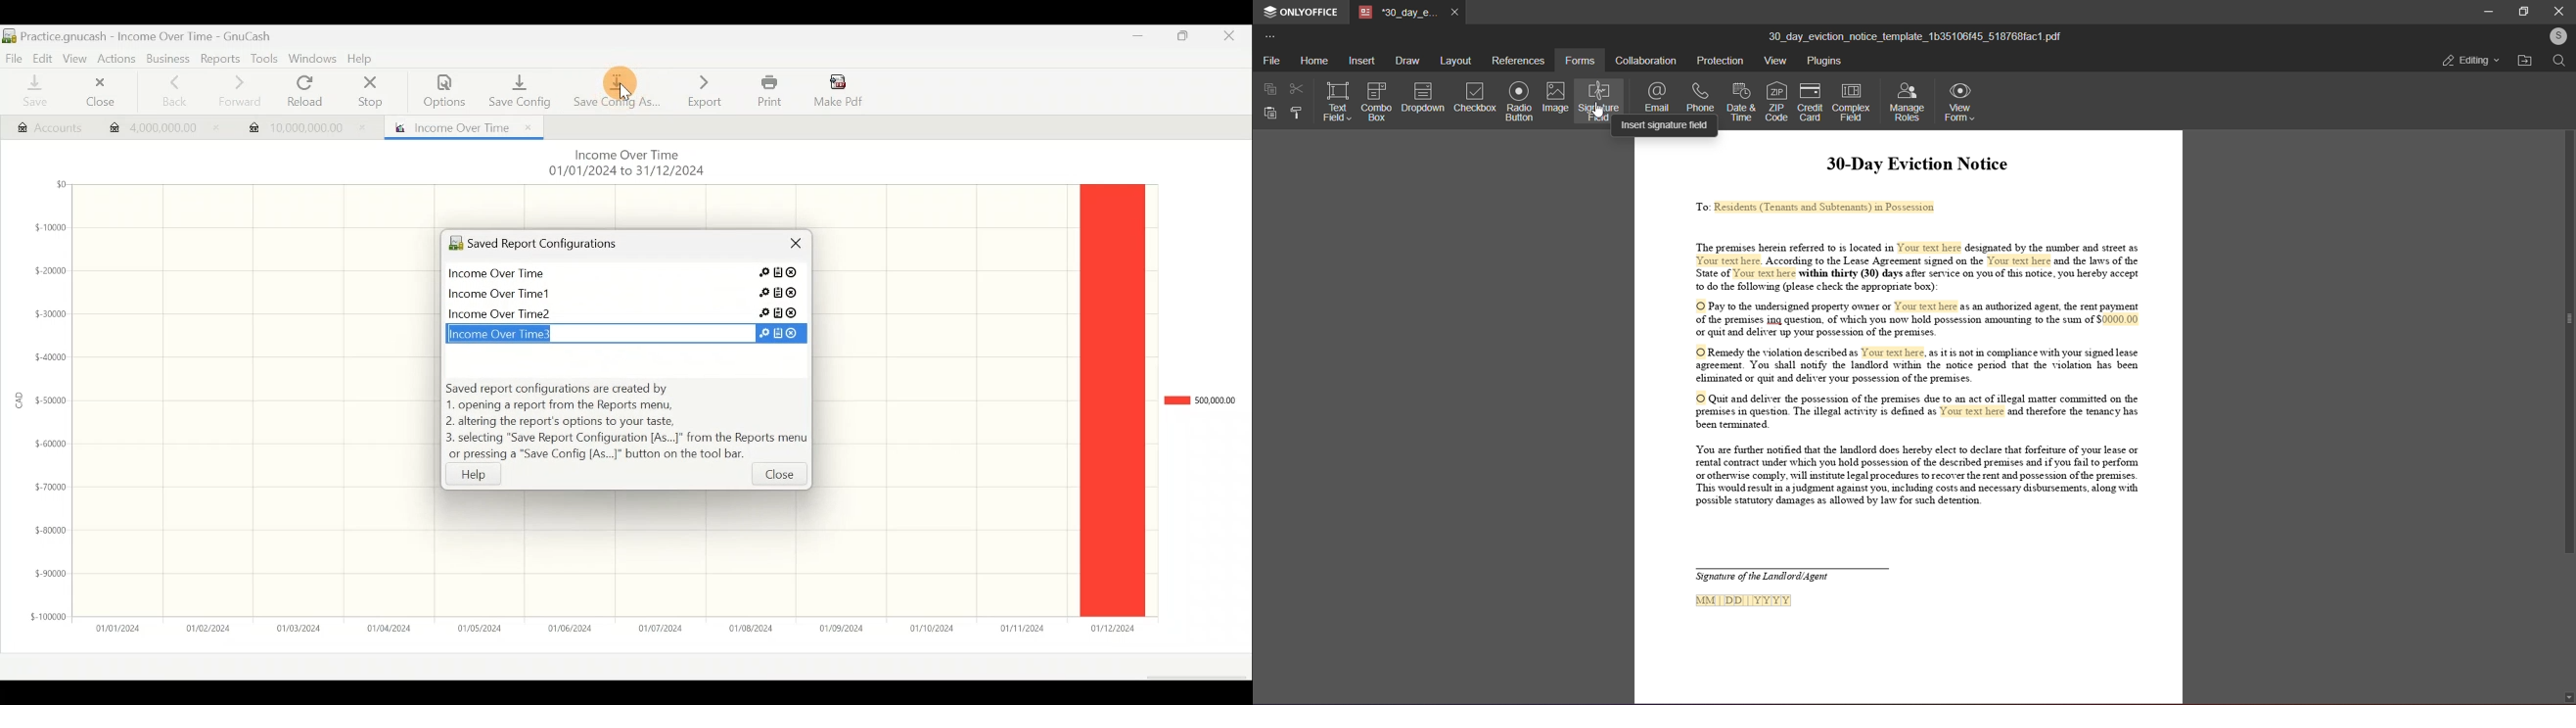  Describe the element at coordinates (617, 88) in the screenshot. I see `Save config as` at that location.